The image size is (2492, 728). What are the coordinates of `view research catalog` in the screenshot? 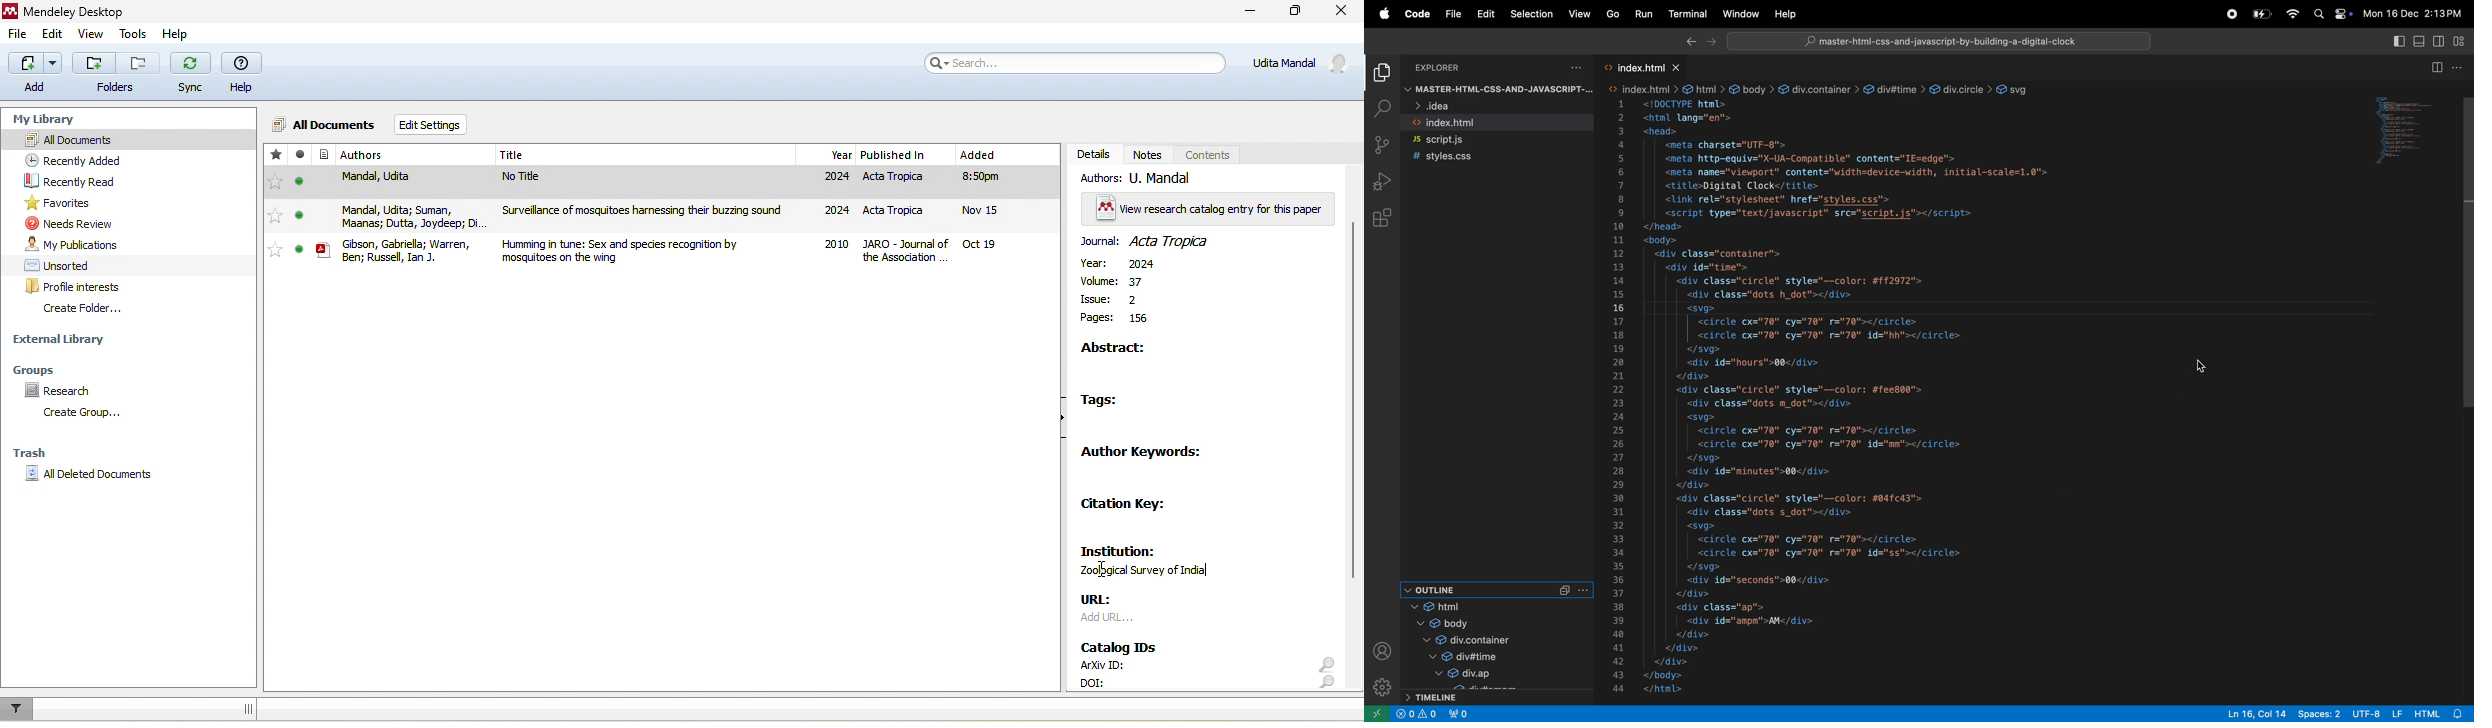 It's located at (1209, 208).